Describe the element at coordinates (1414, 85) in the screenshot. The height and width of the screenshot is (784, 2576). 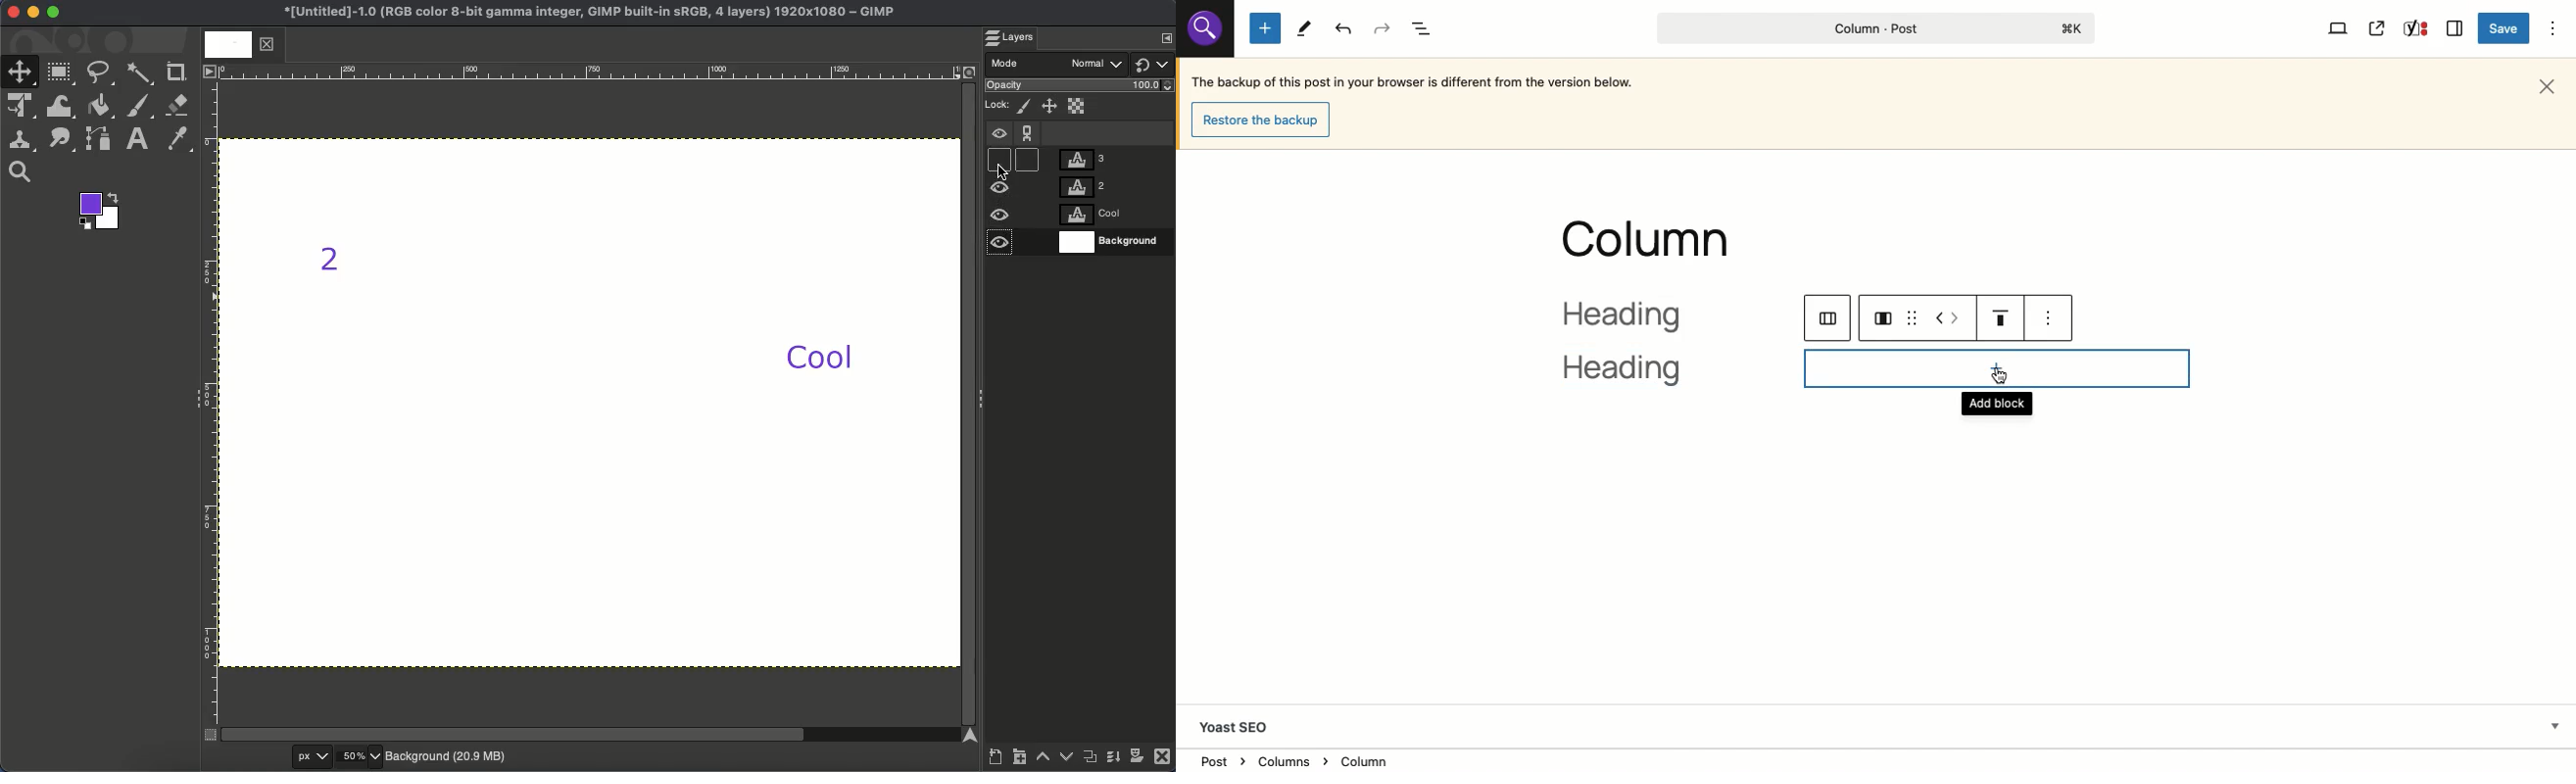
I see `The backup of this post in your browser is different from the version below.` at that location.